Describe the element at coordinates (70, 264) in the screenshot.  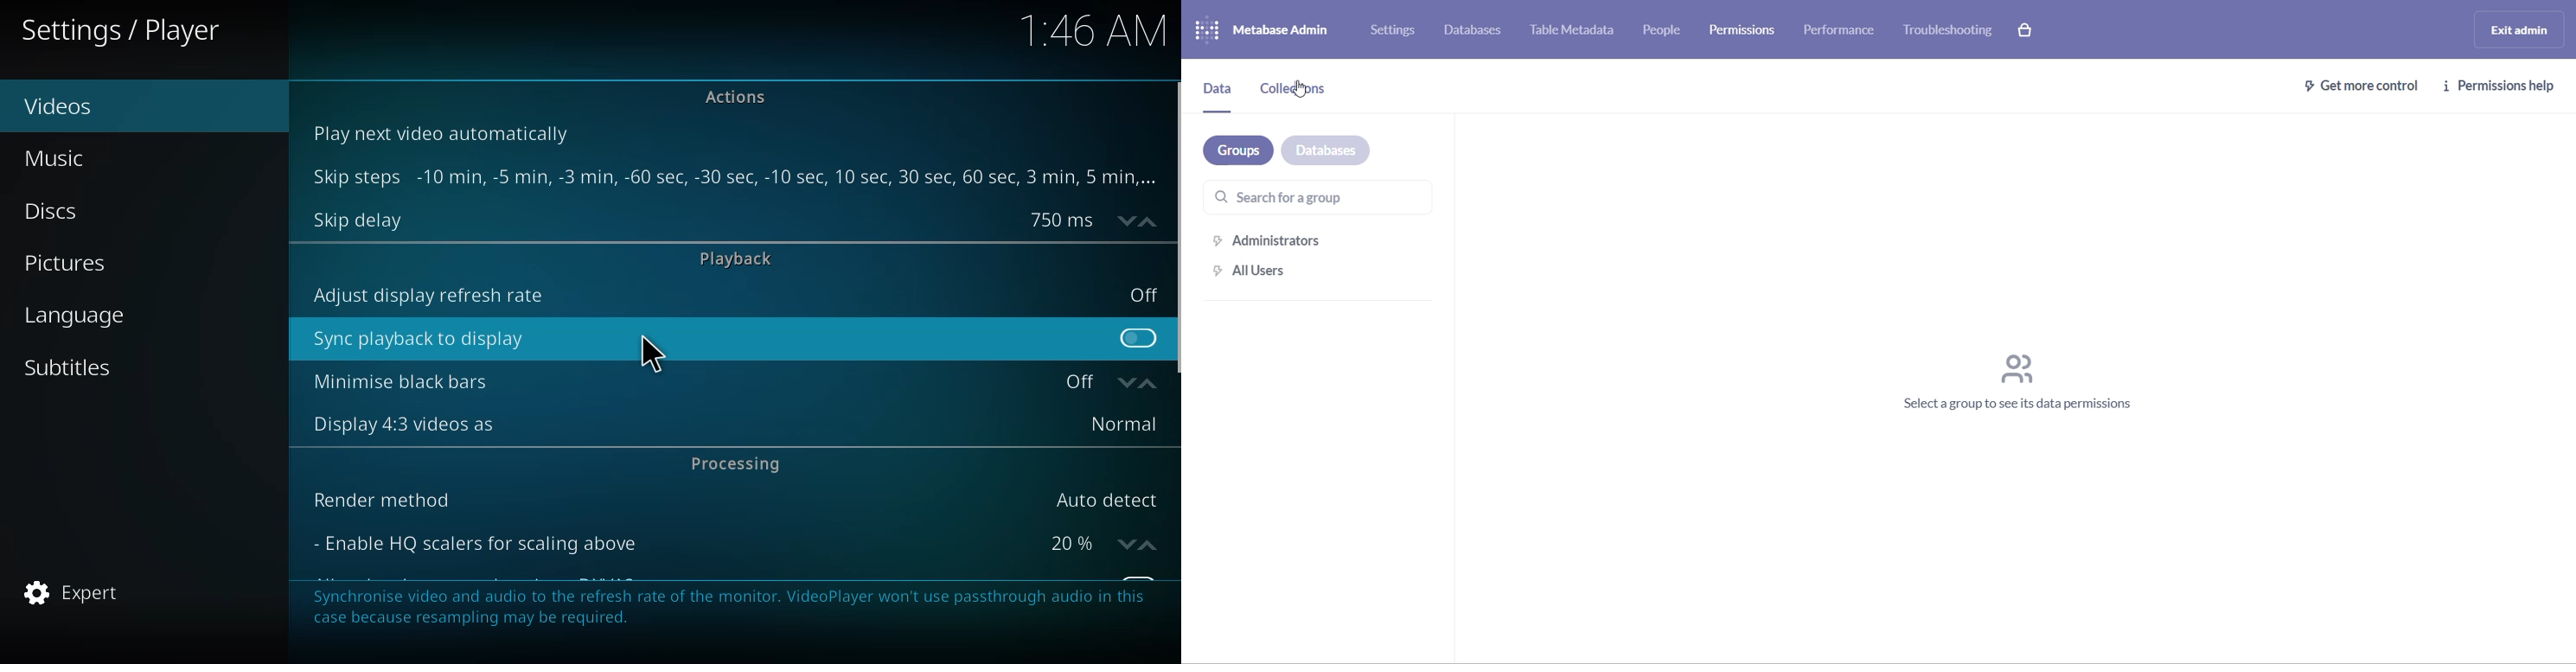
I see `pictures` at that location.